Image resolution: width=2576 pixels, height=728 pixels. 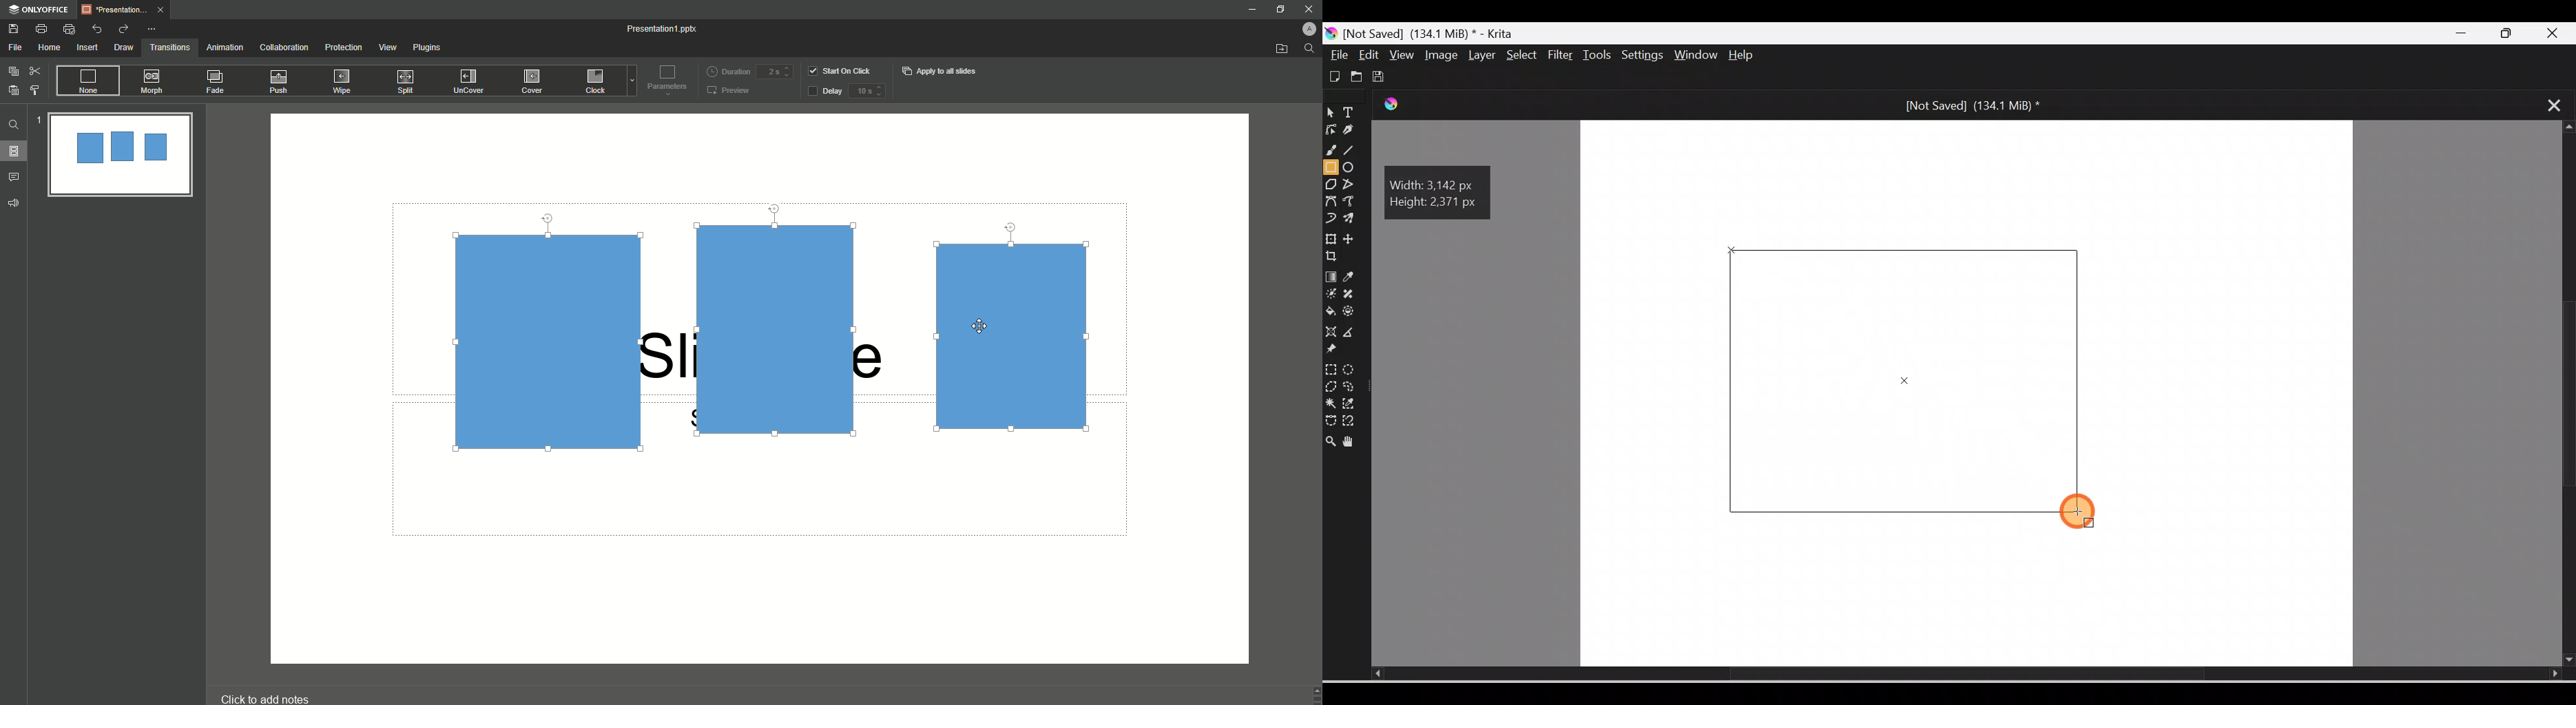 What do you see at coordinates (87, 81) in the screenshot?
I see `None` at bounding box center [87, 81].